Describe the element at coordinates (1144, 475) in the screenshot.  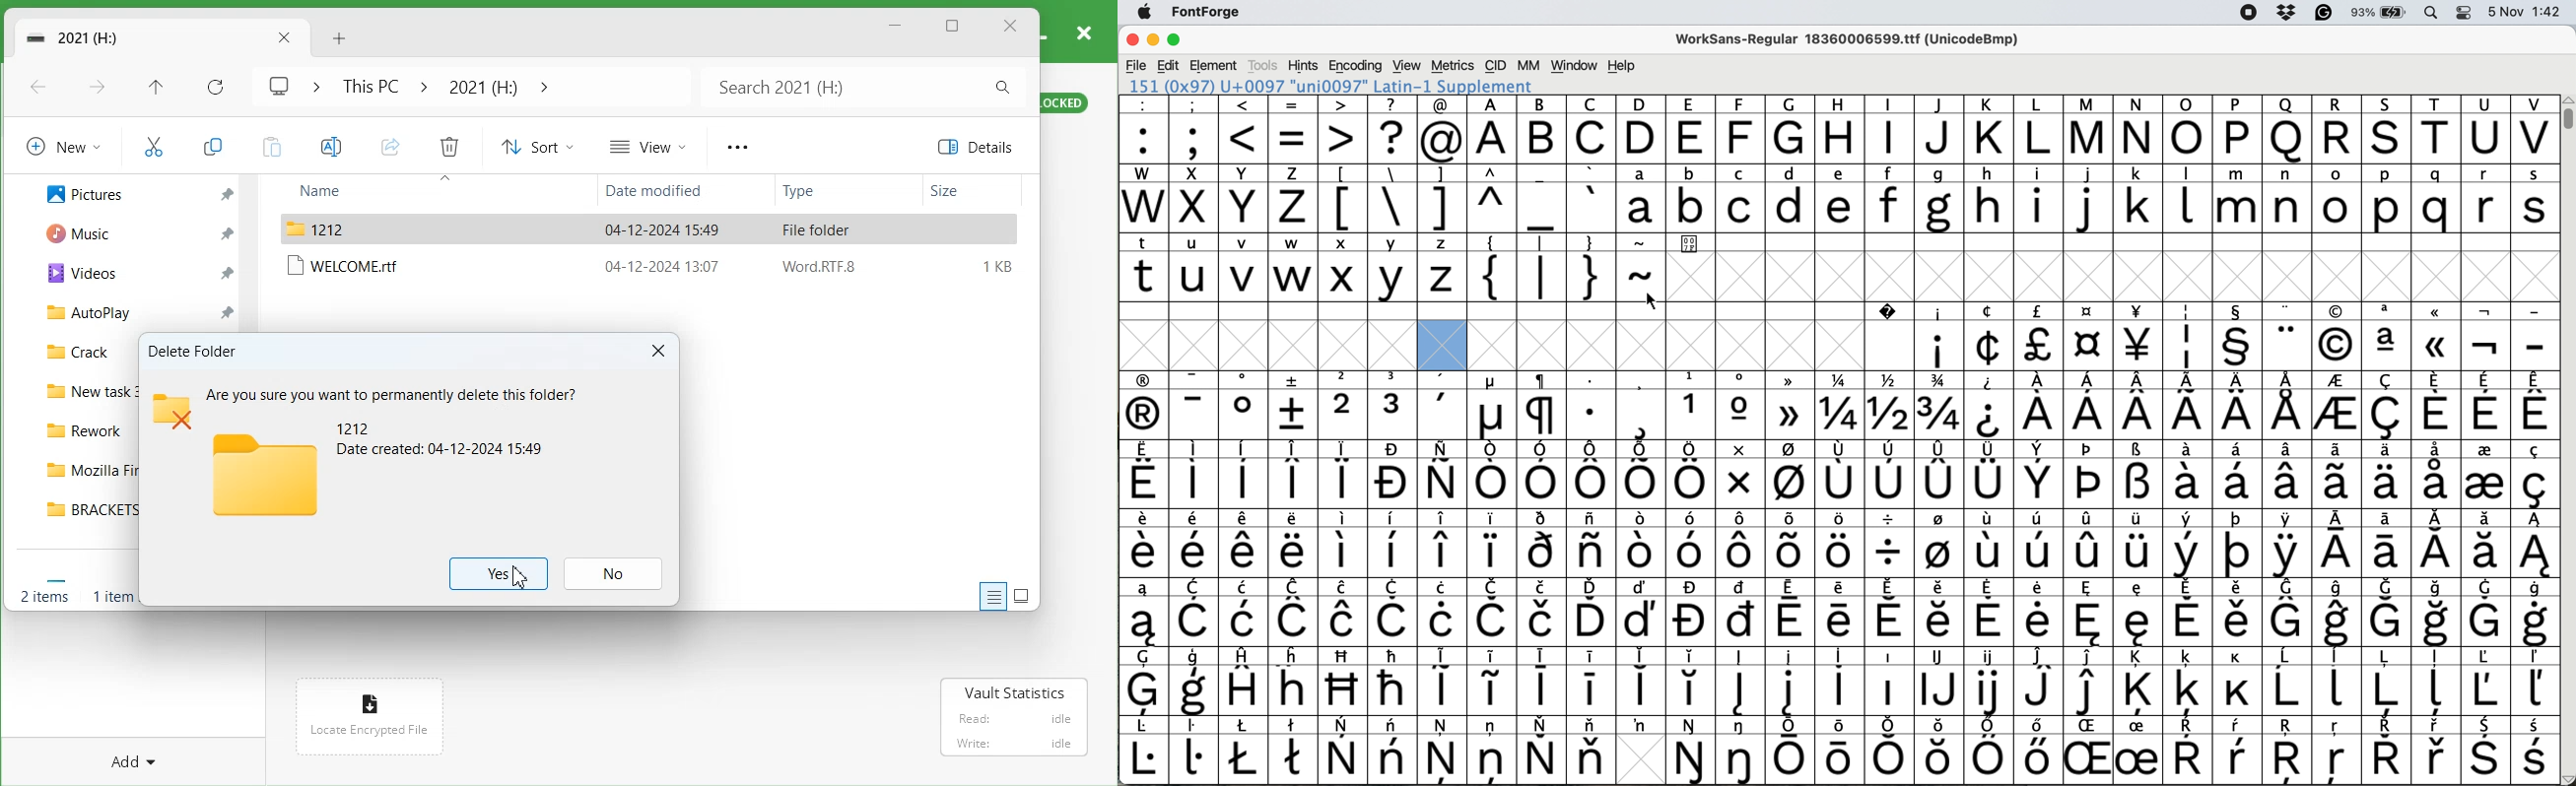
I see `symbol` at that location.